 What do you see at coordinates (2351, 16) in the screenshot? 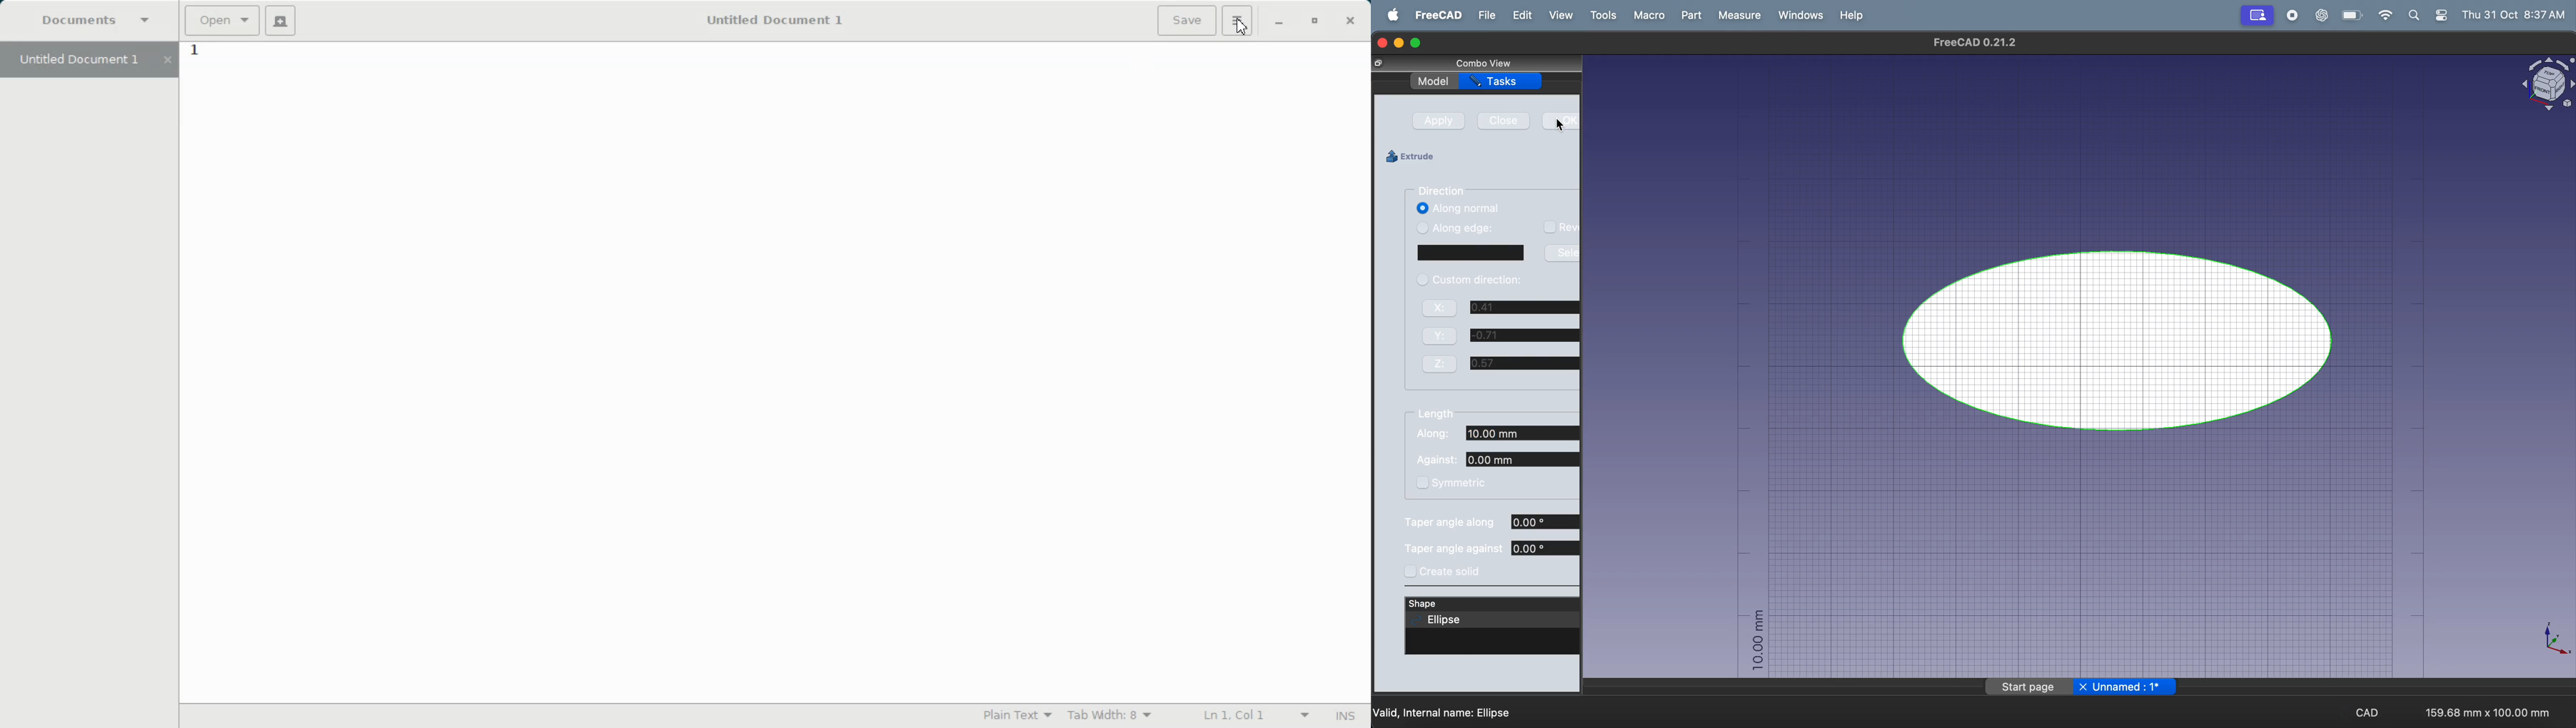
I see `battery` at bounding box center [2351, 16].